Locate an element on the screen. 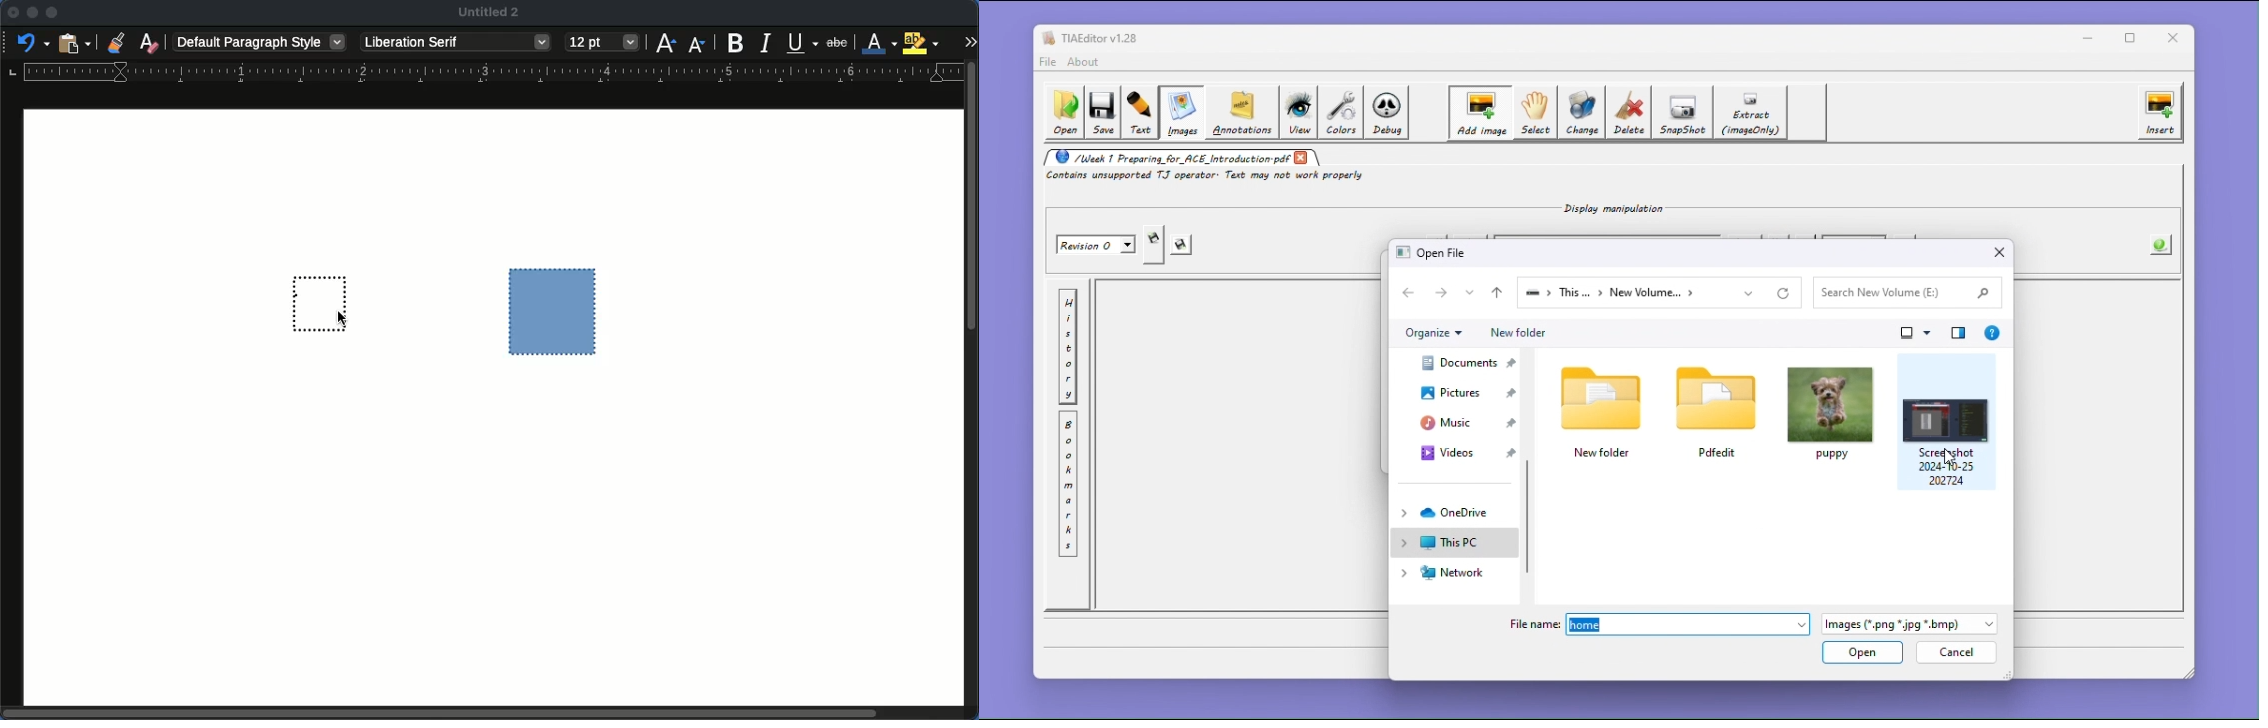 The width and height of the screenshot is (2268, 728). guide is located at coordinates (493, 71).